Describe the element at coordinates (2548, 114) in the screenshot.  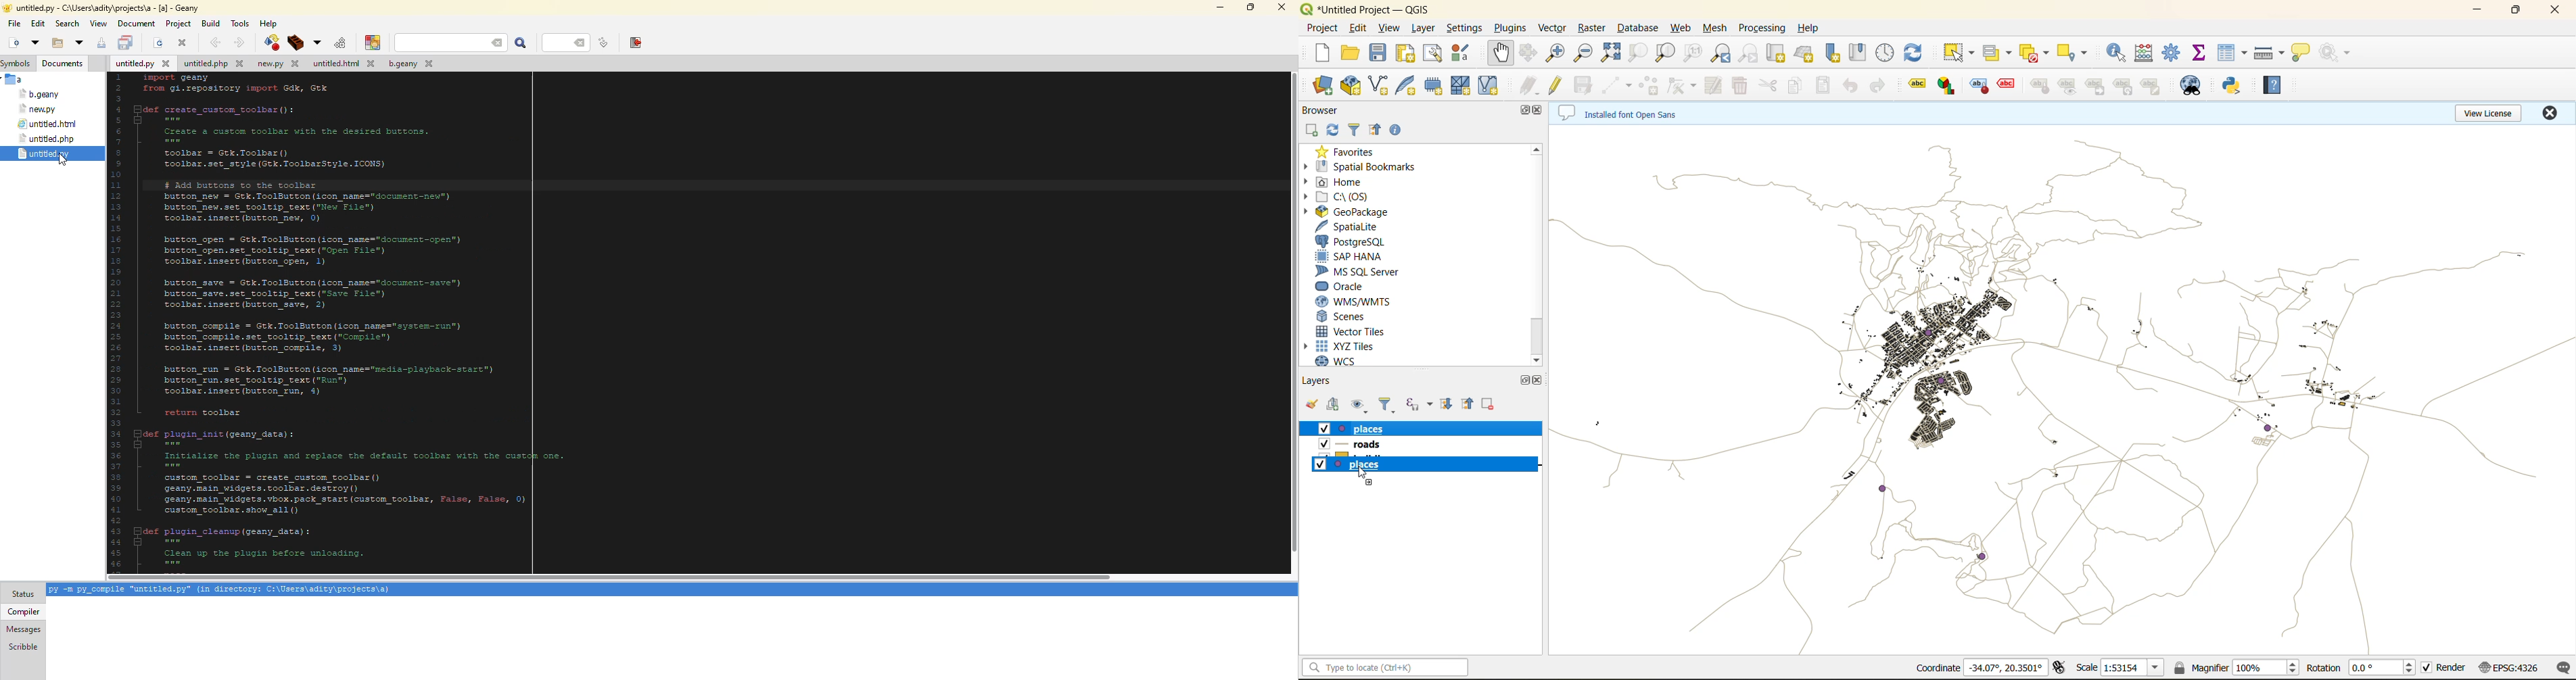
I see `close` at that location.